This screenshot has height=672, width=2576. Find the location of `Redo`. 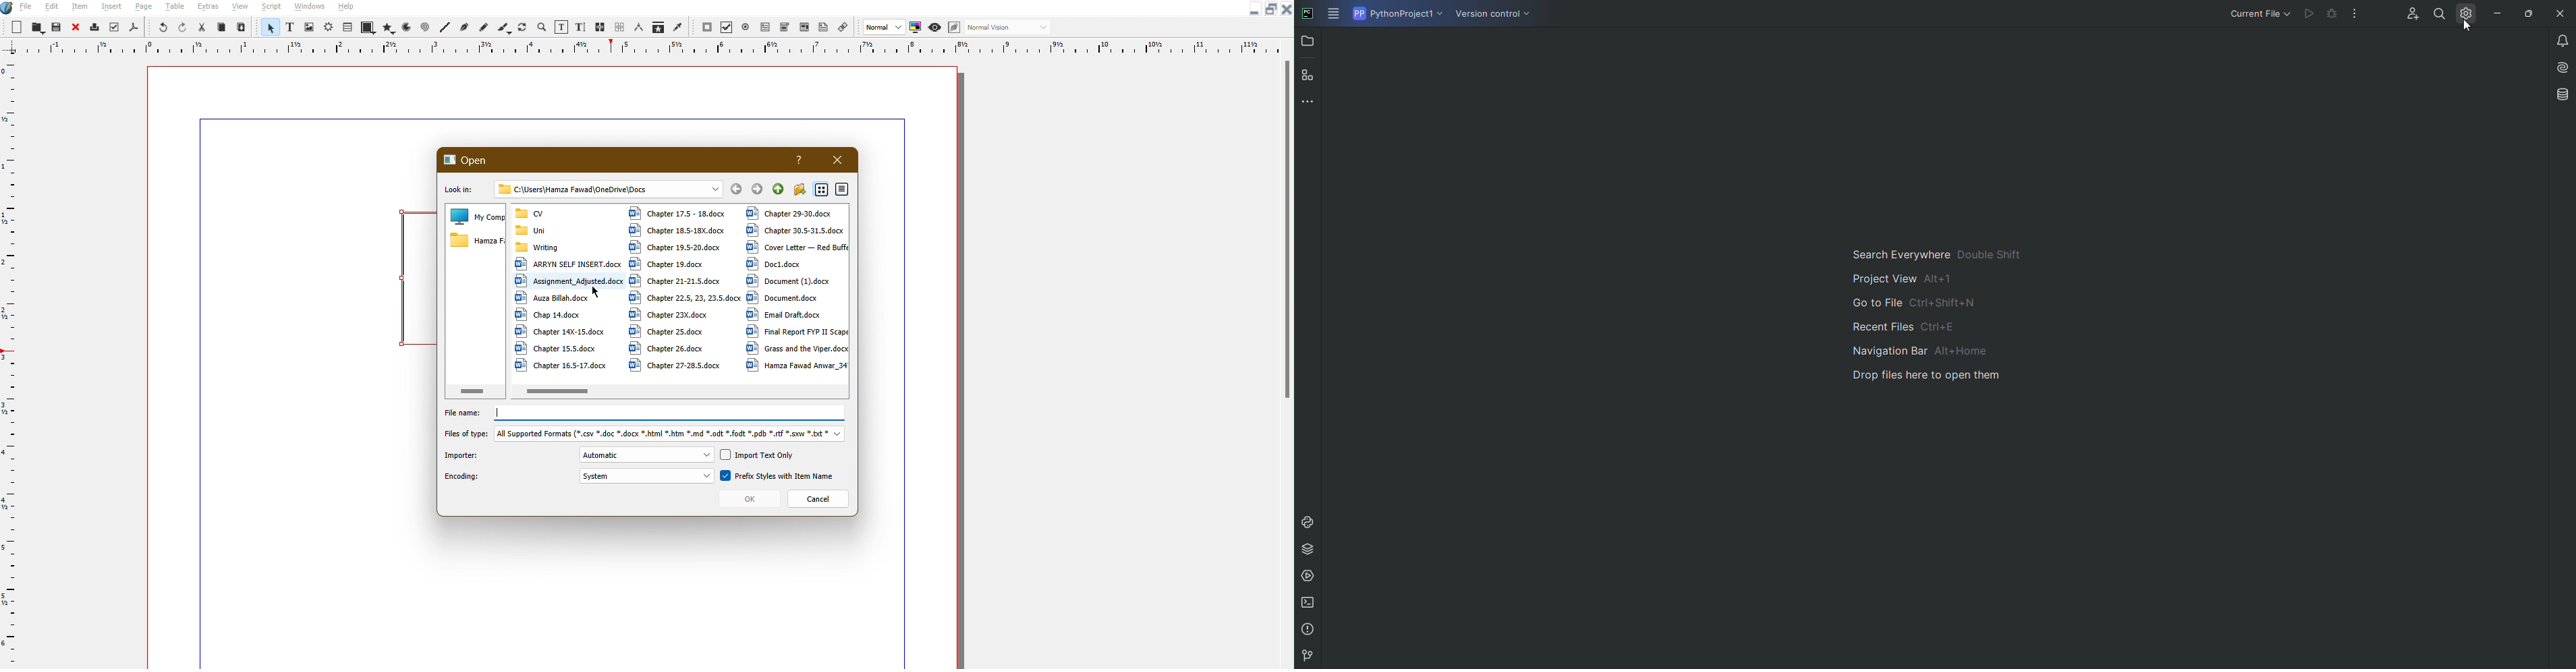

Redo is located at coordinates (184, 28).